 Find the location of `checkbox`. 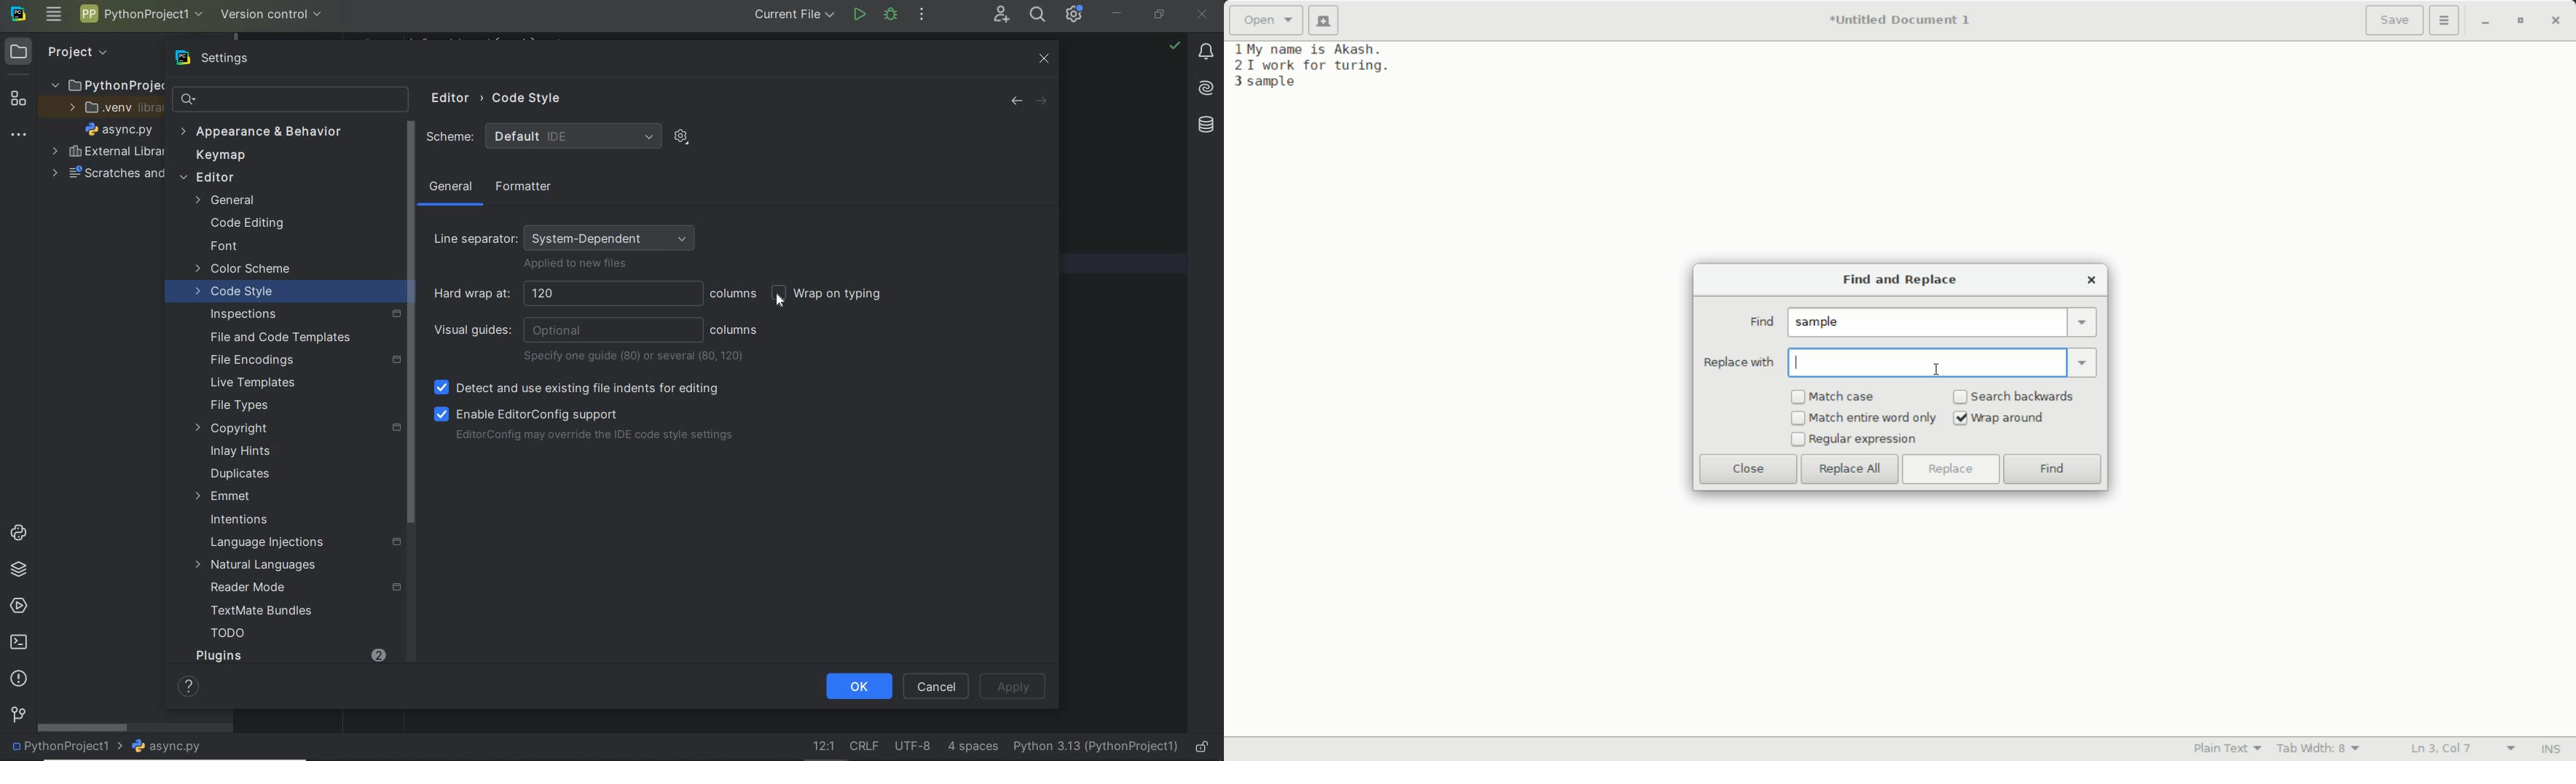

checkbox is located at coordinates (1961, 398).